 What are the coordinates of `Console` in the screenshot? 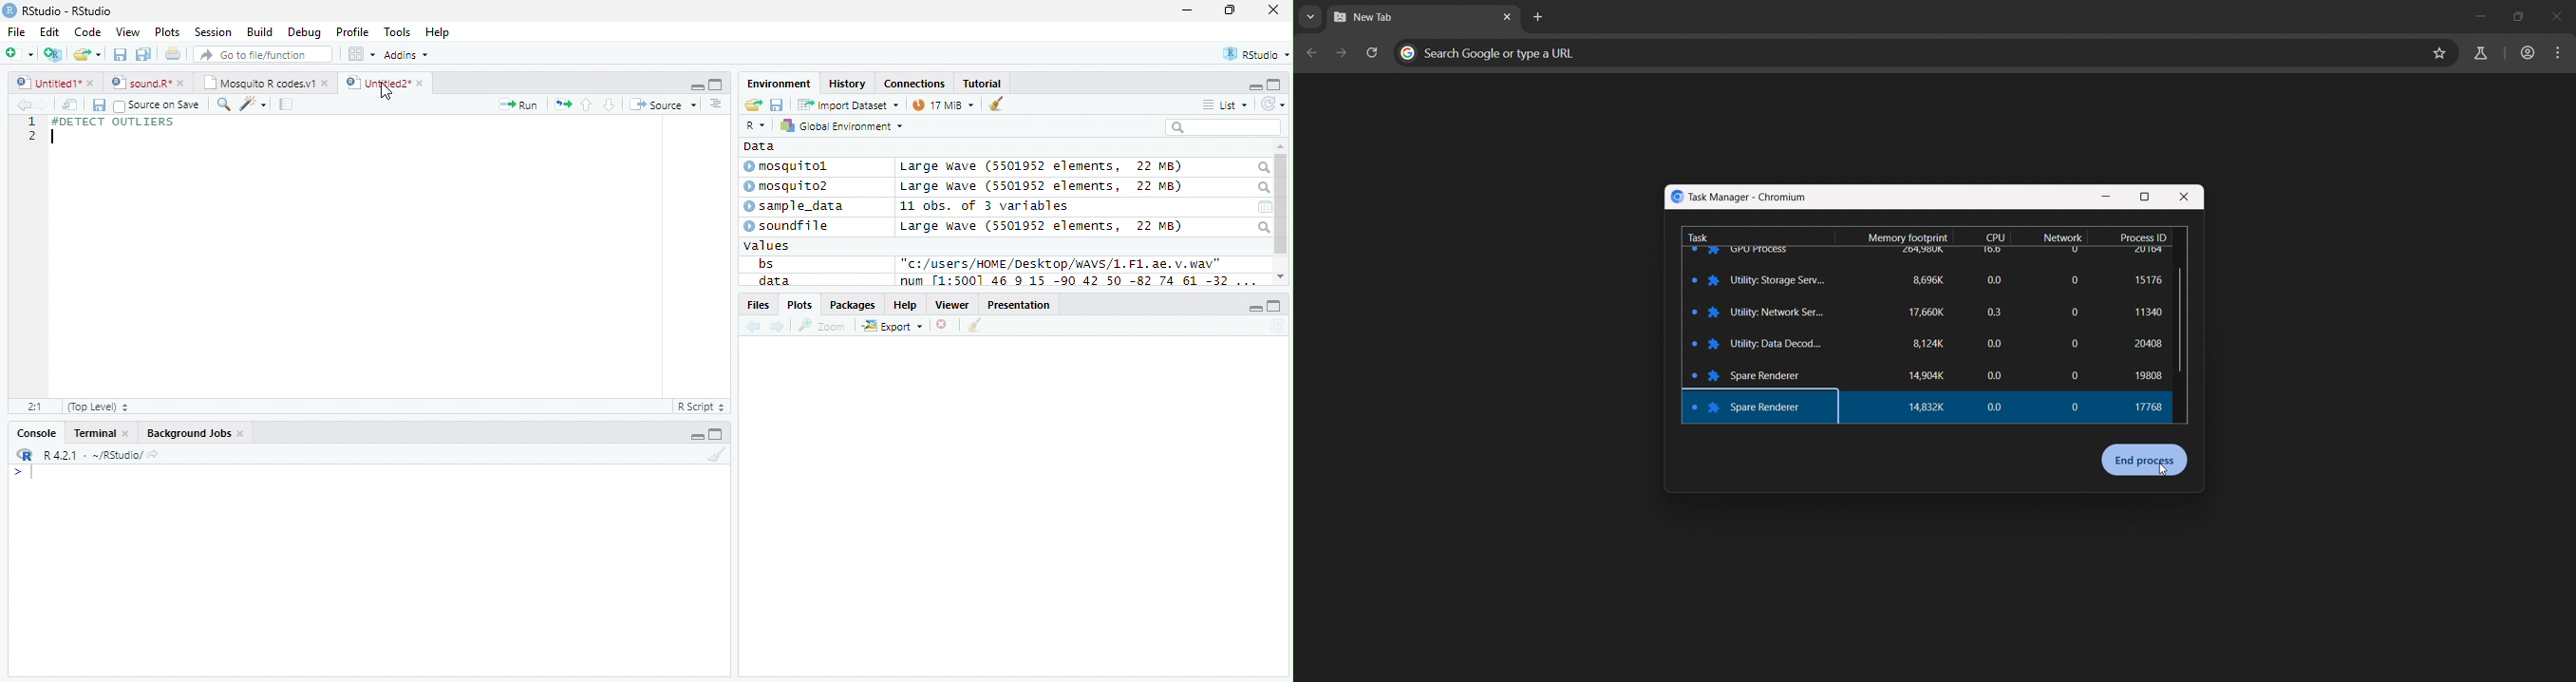 It's located at (33, 432).